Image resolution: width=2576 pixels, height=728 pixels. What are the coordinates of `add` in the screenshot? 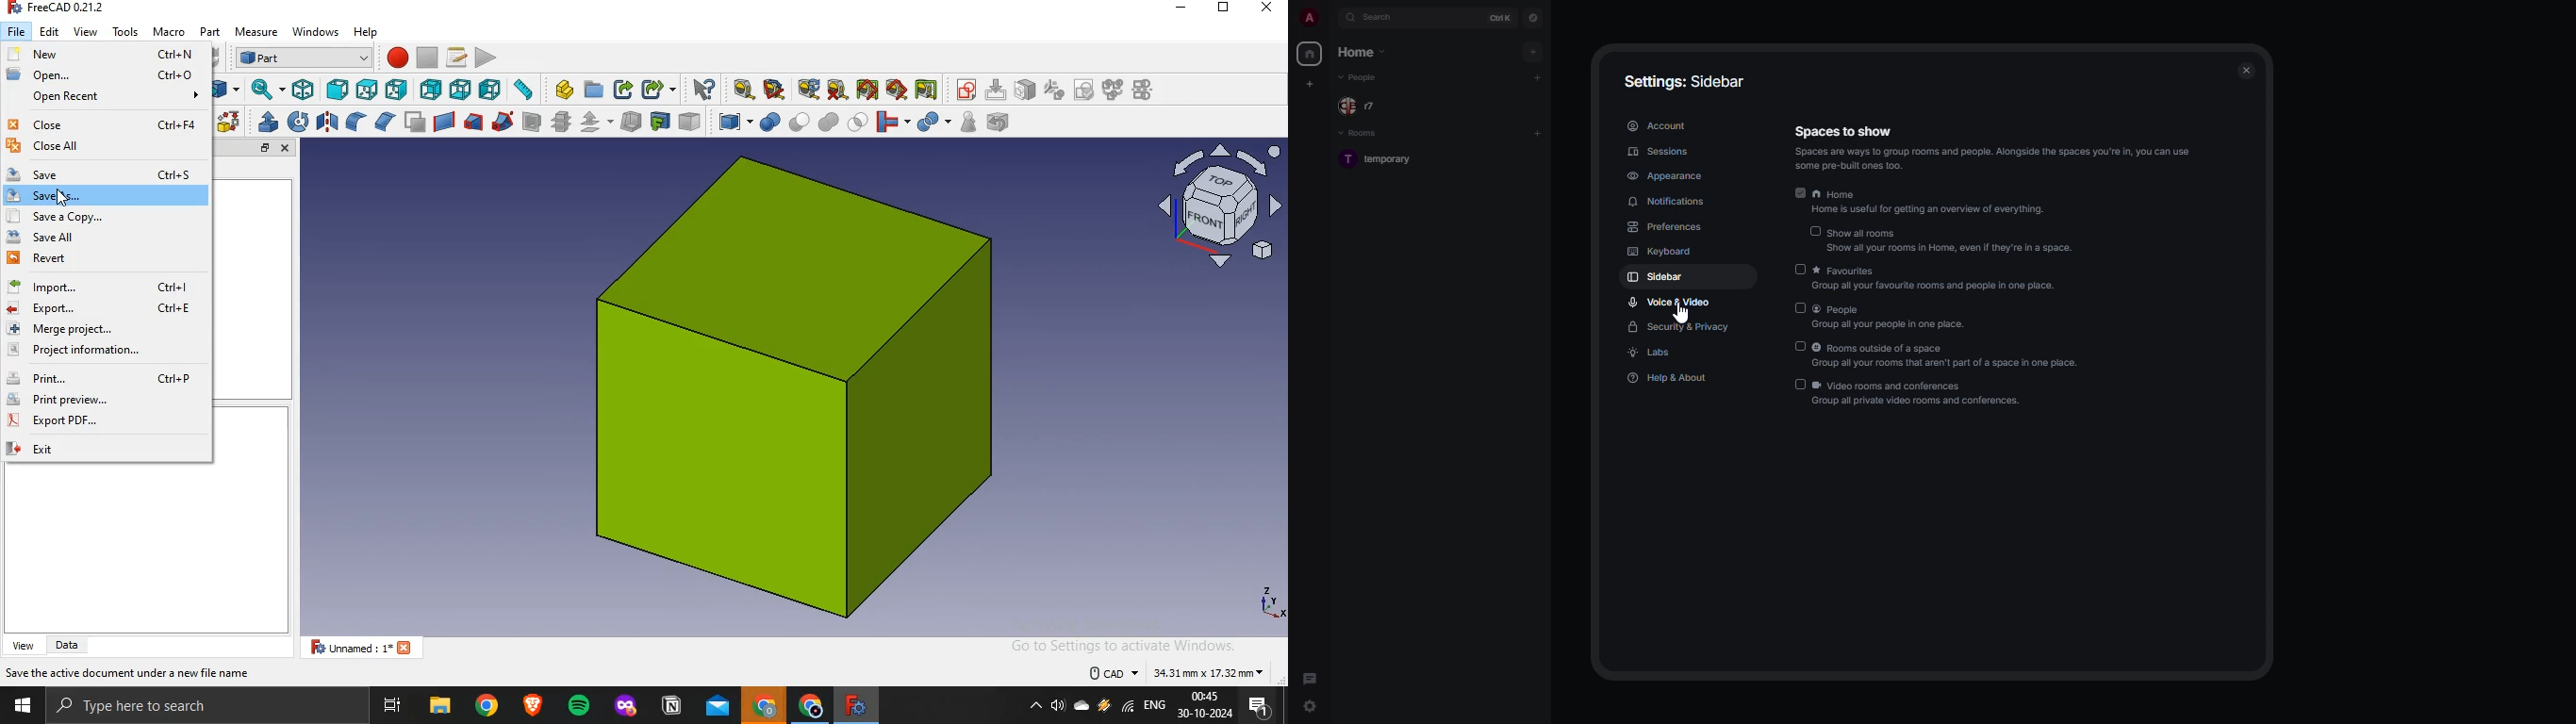 It's located at (1535, 50).